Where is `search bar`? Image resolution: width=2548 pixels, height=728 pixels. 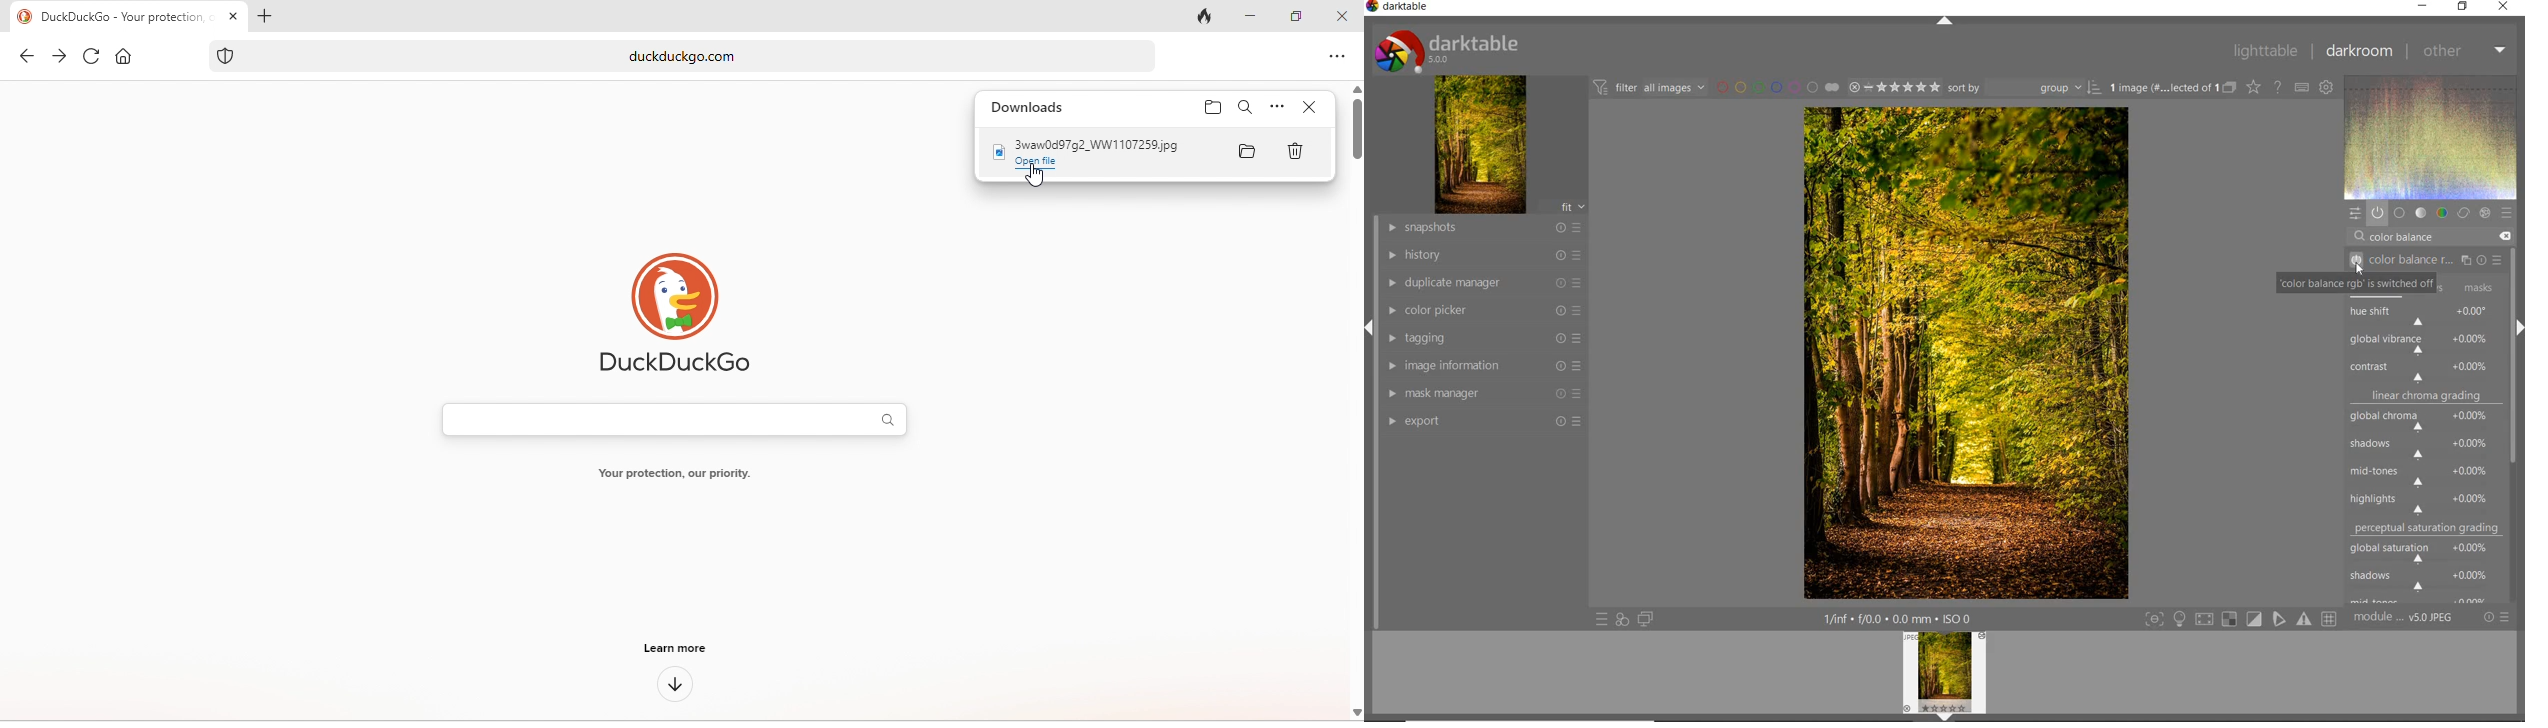
search bar is located at coordinates (679, 420).